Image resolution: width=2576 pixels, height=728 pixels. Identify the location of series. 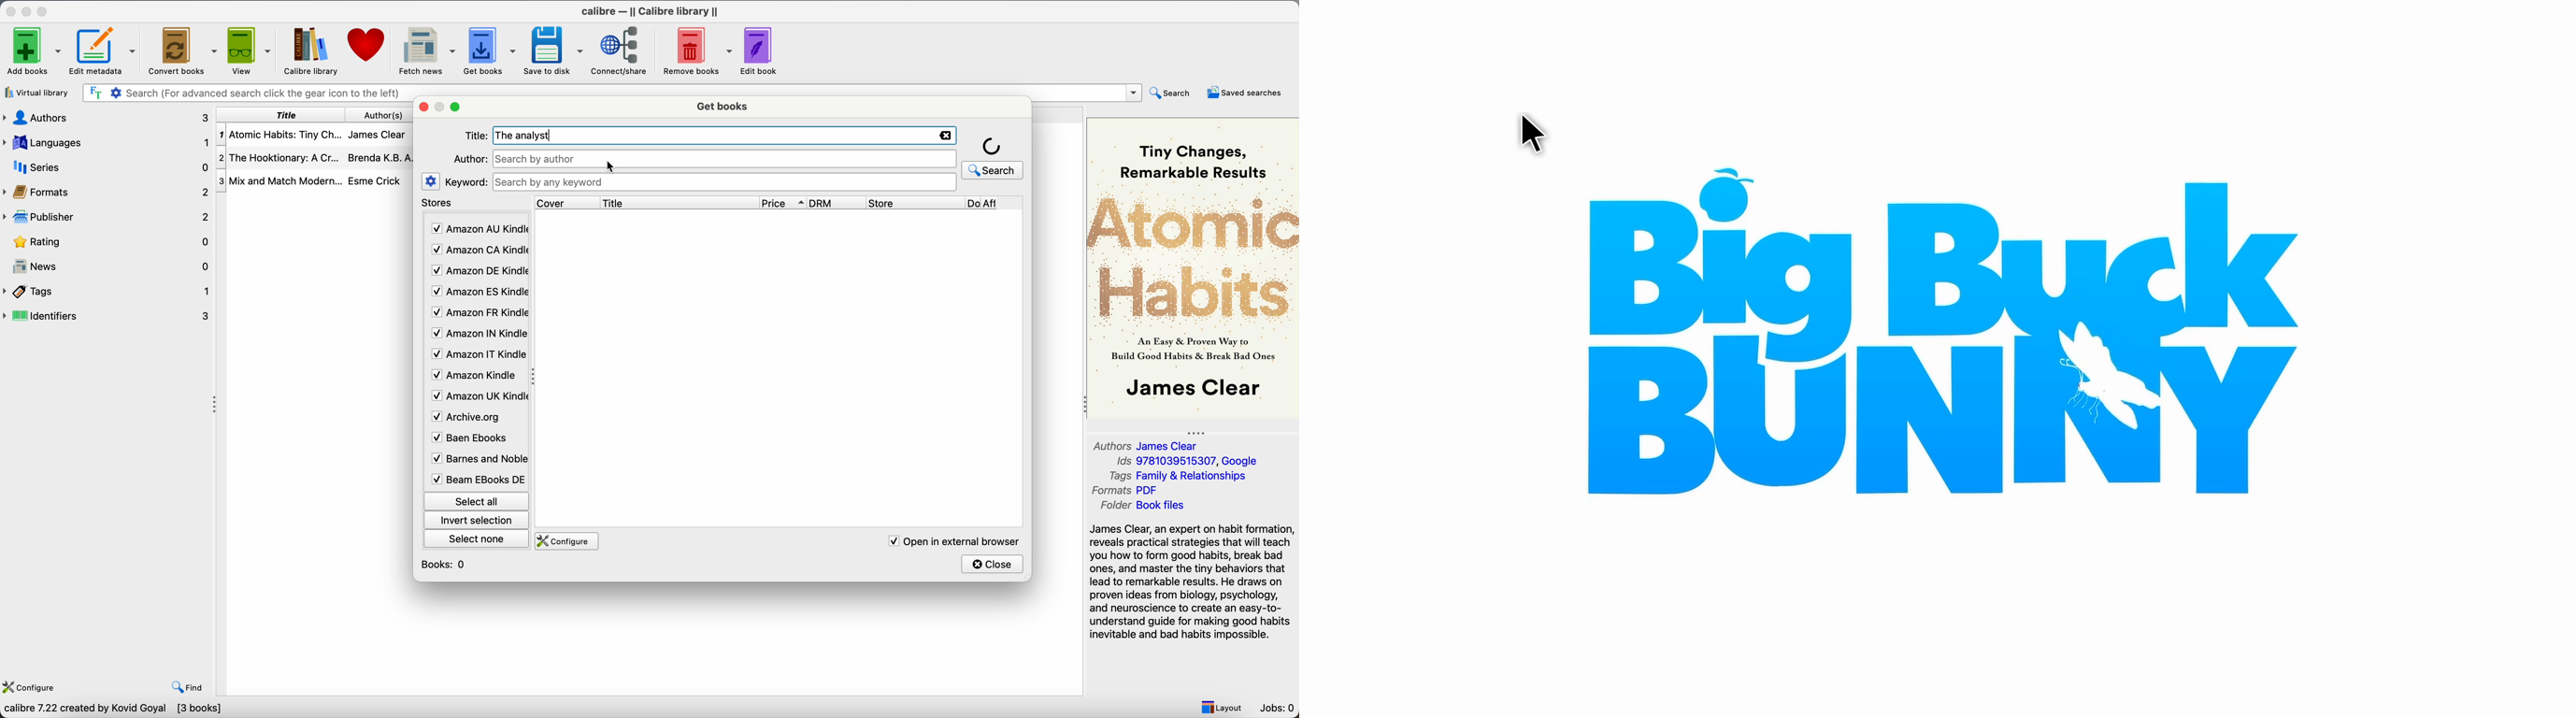
(106, 168).